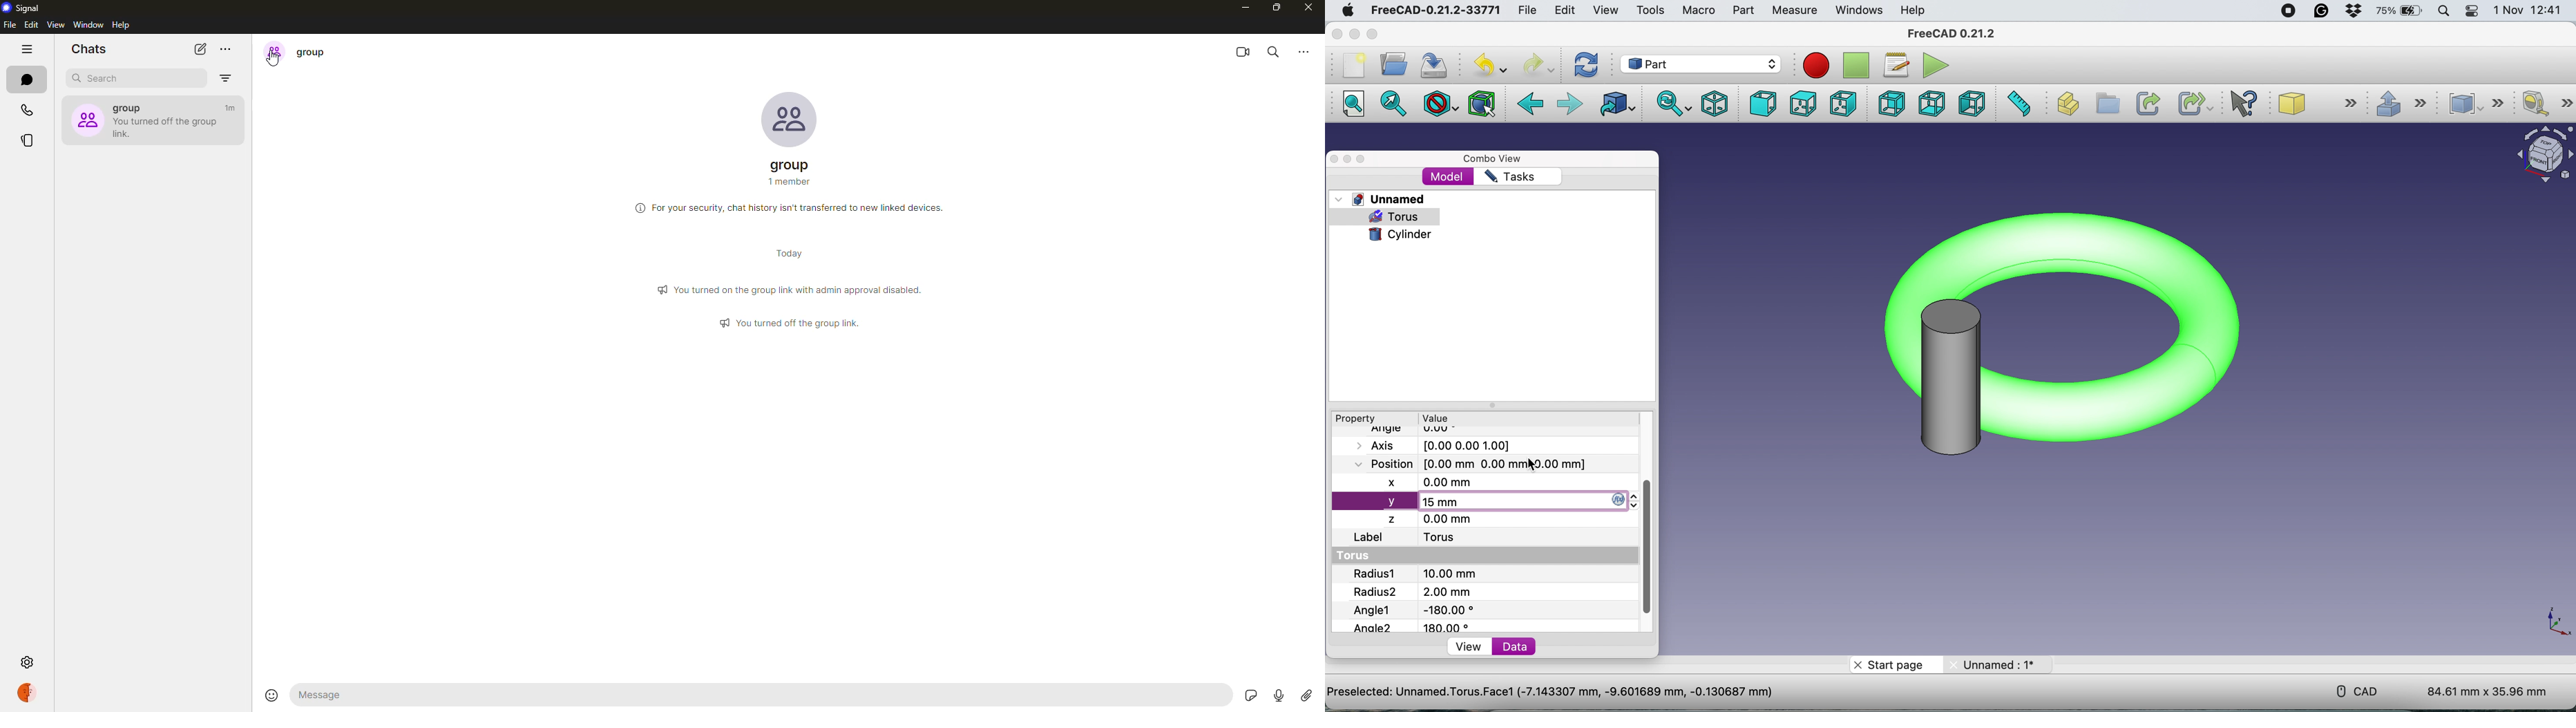  What do you see at coordinates (1359, 556) in the screenshot?
I see `torus` at bounding box center [1359, 556].